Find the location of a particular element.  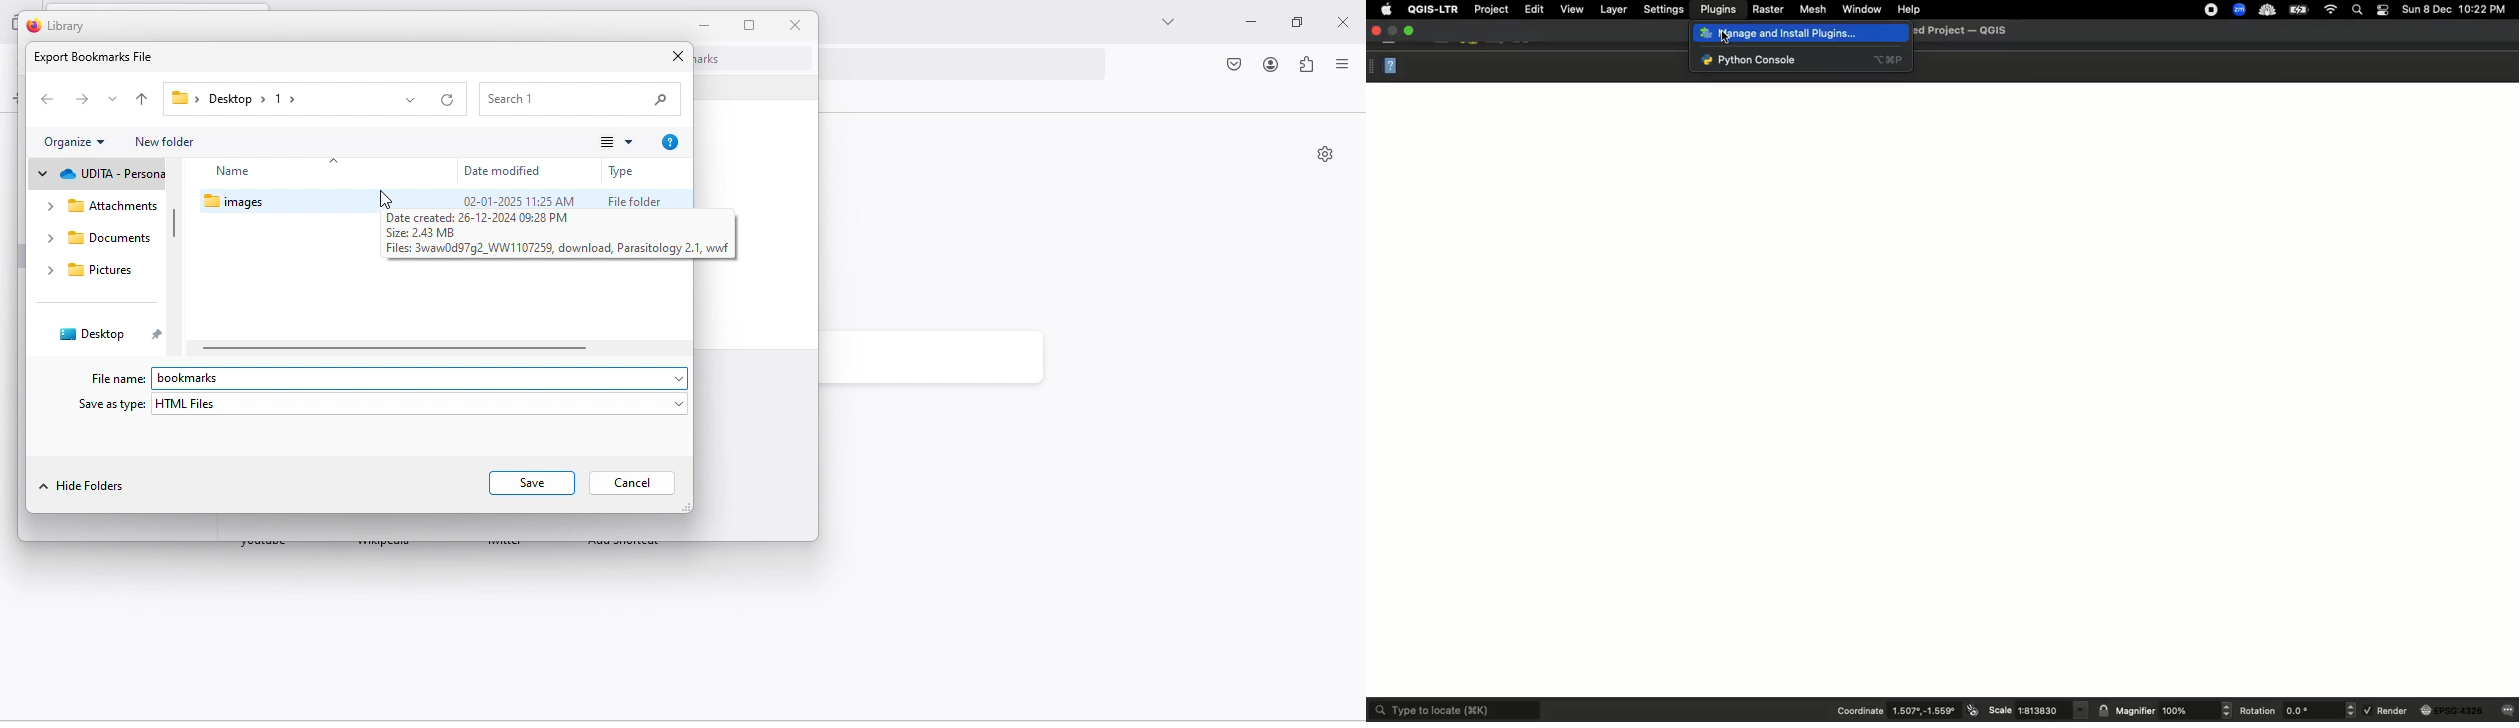

reload is located at coordinates (447, 100).